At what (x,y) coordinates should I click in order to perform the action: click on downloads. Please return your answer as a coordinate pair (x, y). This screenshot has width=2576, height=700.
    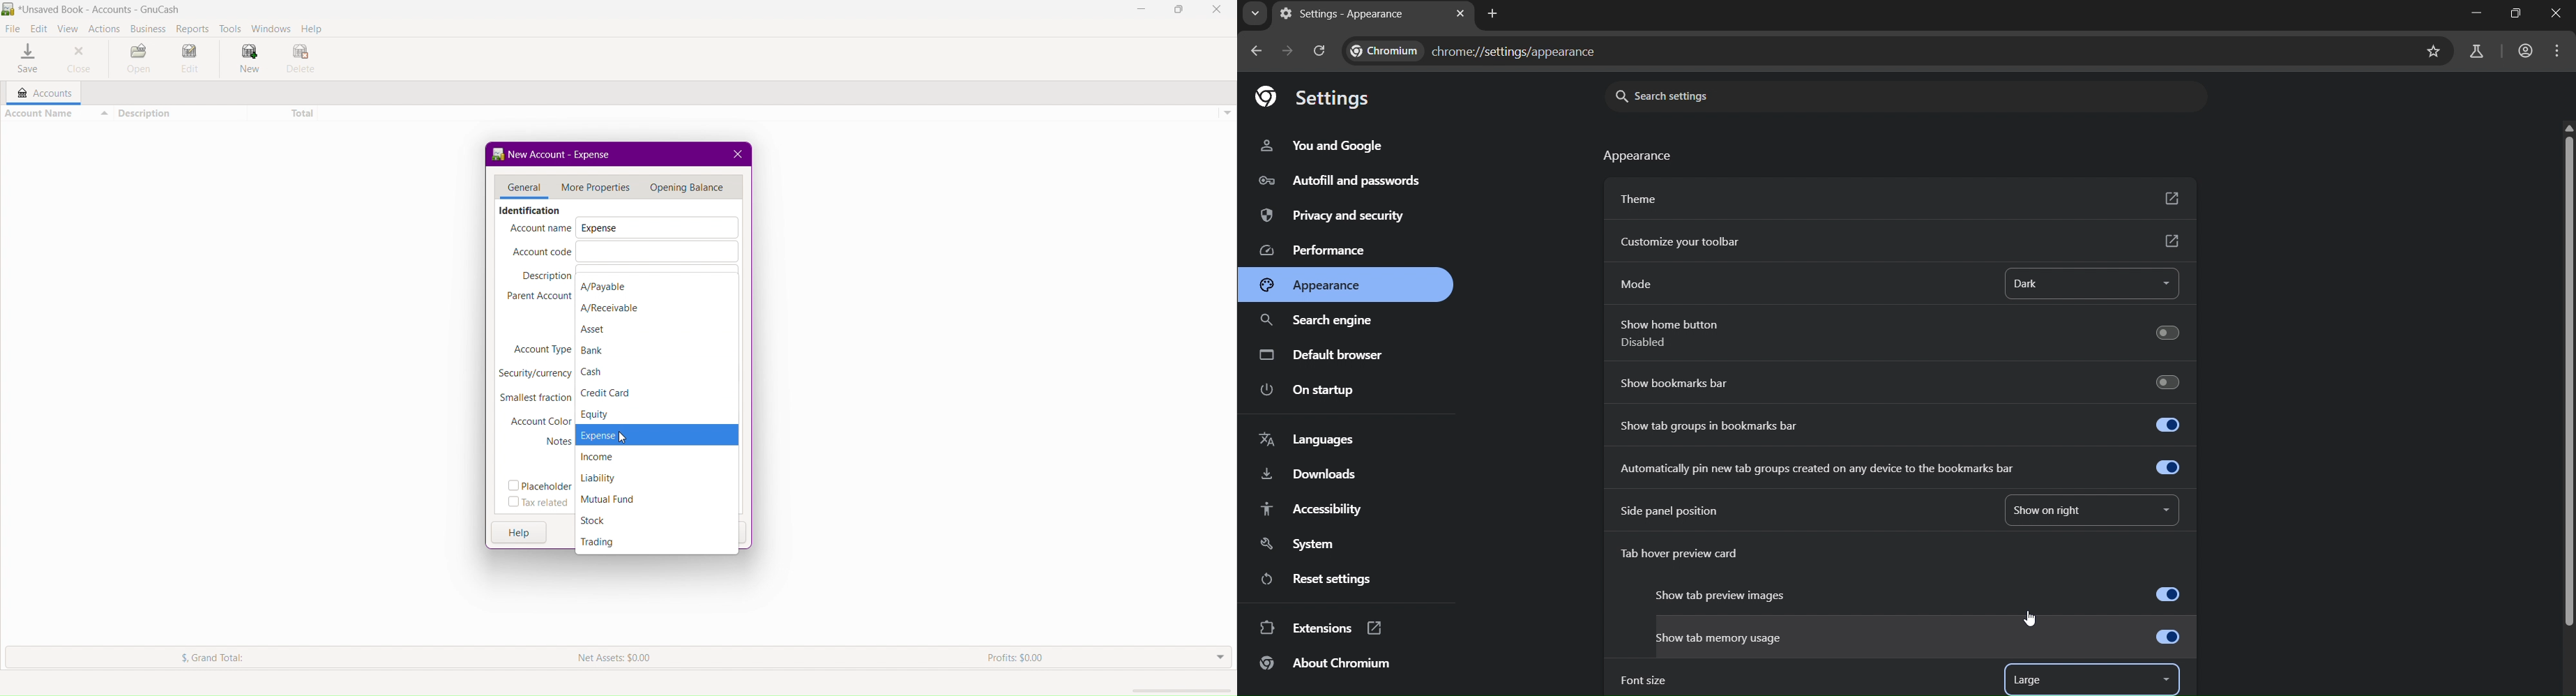
    Looking at the image, I should click on (1311, 473).